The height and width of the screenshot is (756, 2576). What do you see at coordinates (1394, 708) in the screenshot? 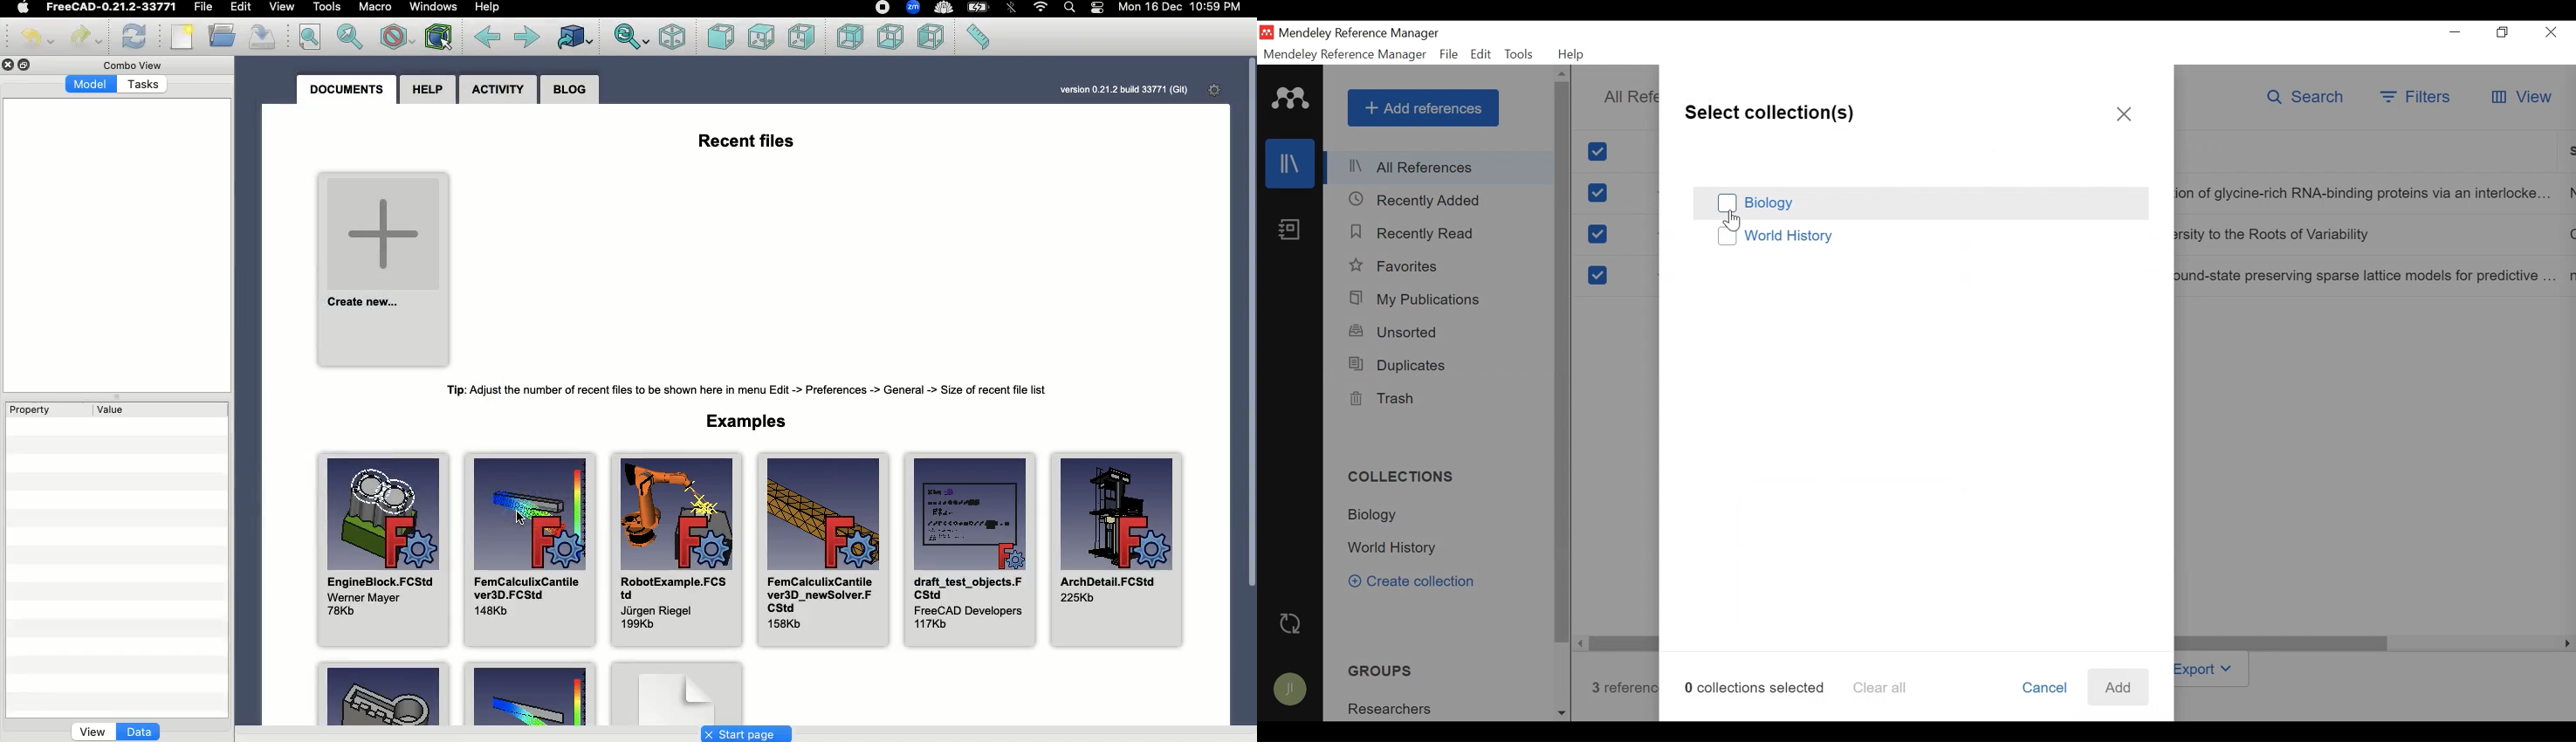
I see `Collection` at bounding box center [1394, 708].